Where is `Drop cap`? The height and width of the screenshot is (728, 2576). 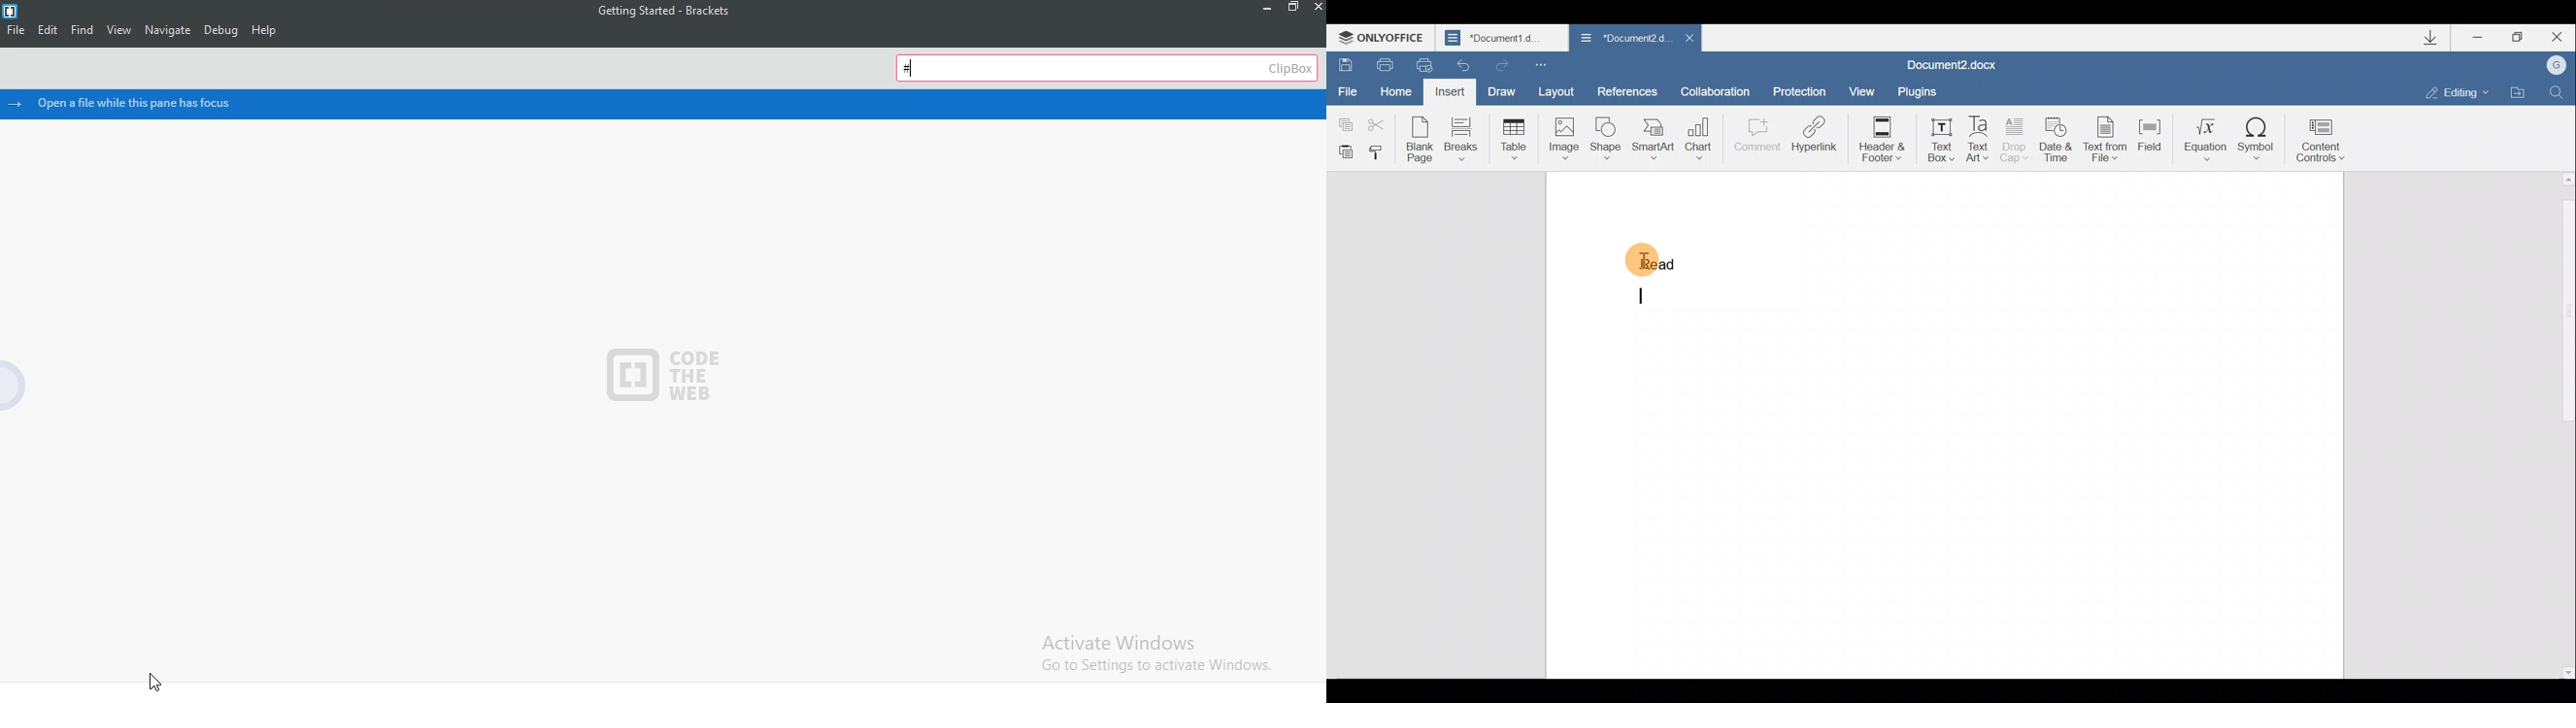 Drop cap is located at coordinates (2014, 142).